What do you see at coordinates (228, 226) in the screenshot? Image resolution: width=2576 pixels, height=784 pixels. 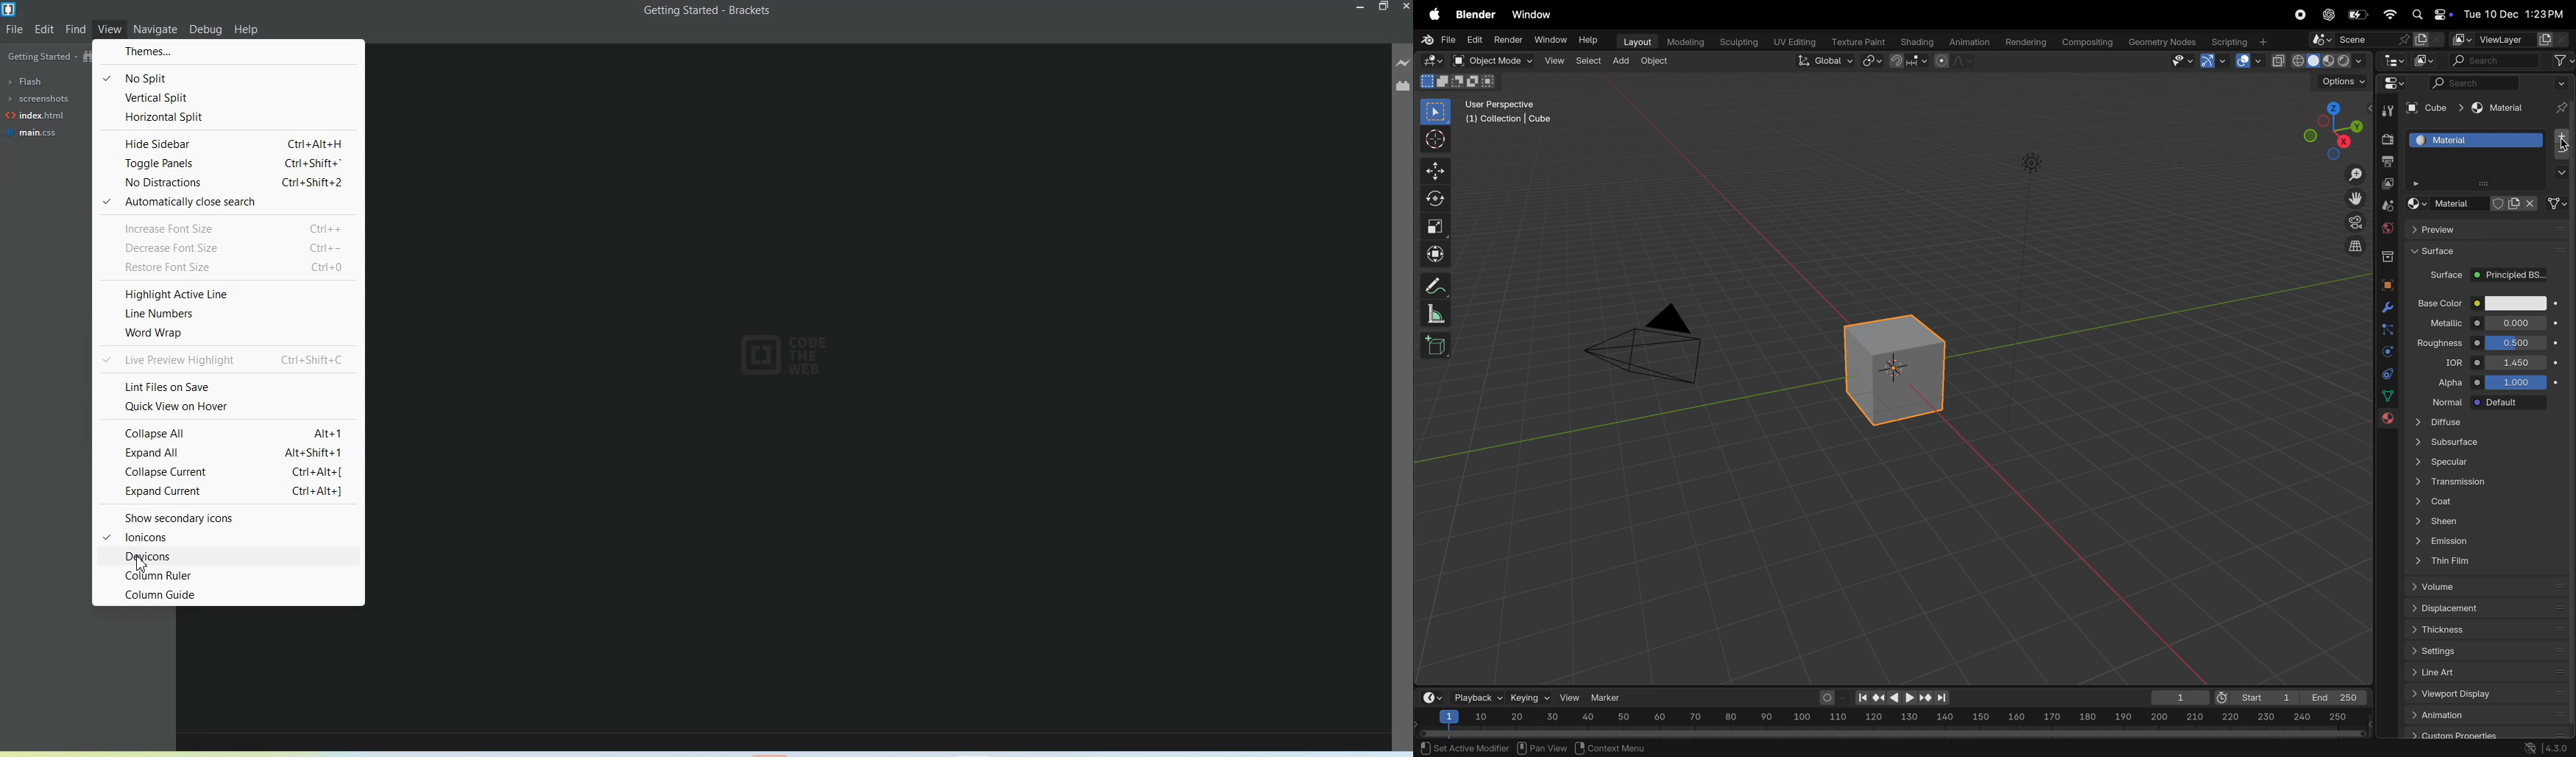 I see `Increase Font size` at bounding box center [228, 226].